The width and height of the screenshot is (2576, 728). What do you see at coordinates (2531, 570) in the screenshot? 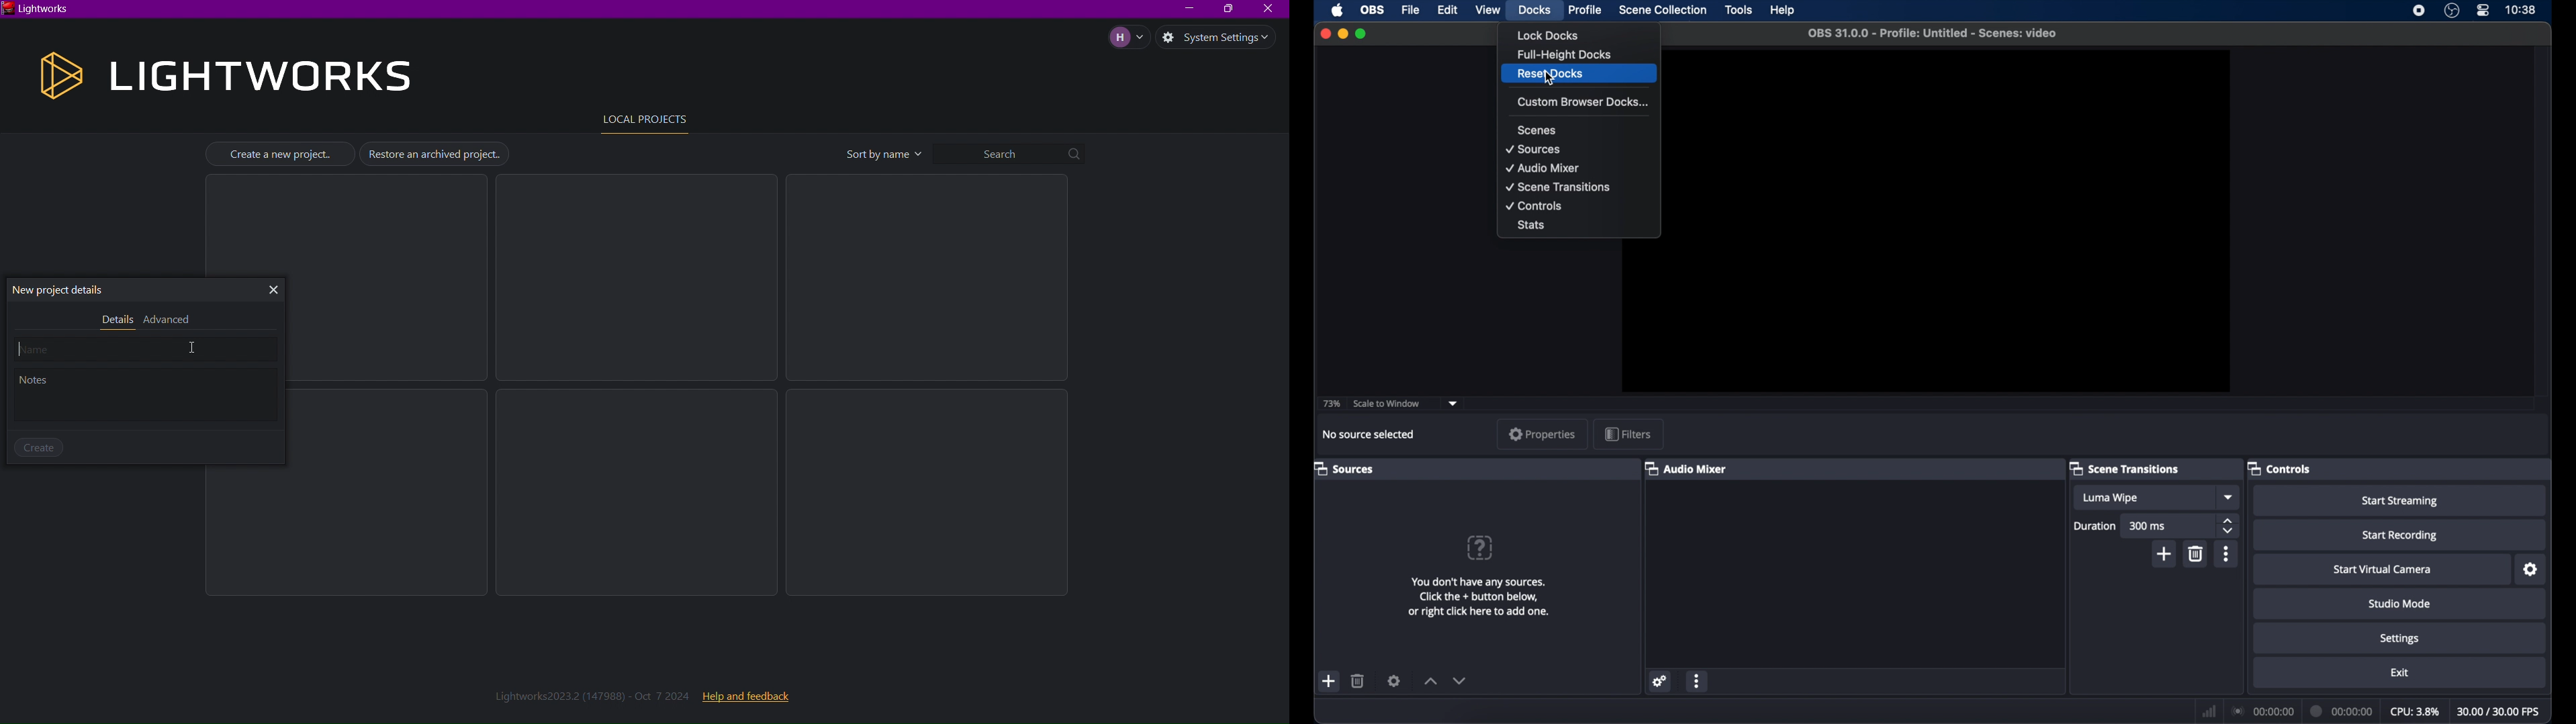
I see `settings` at bounding box center [2531, 570].